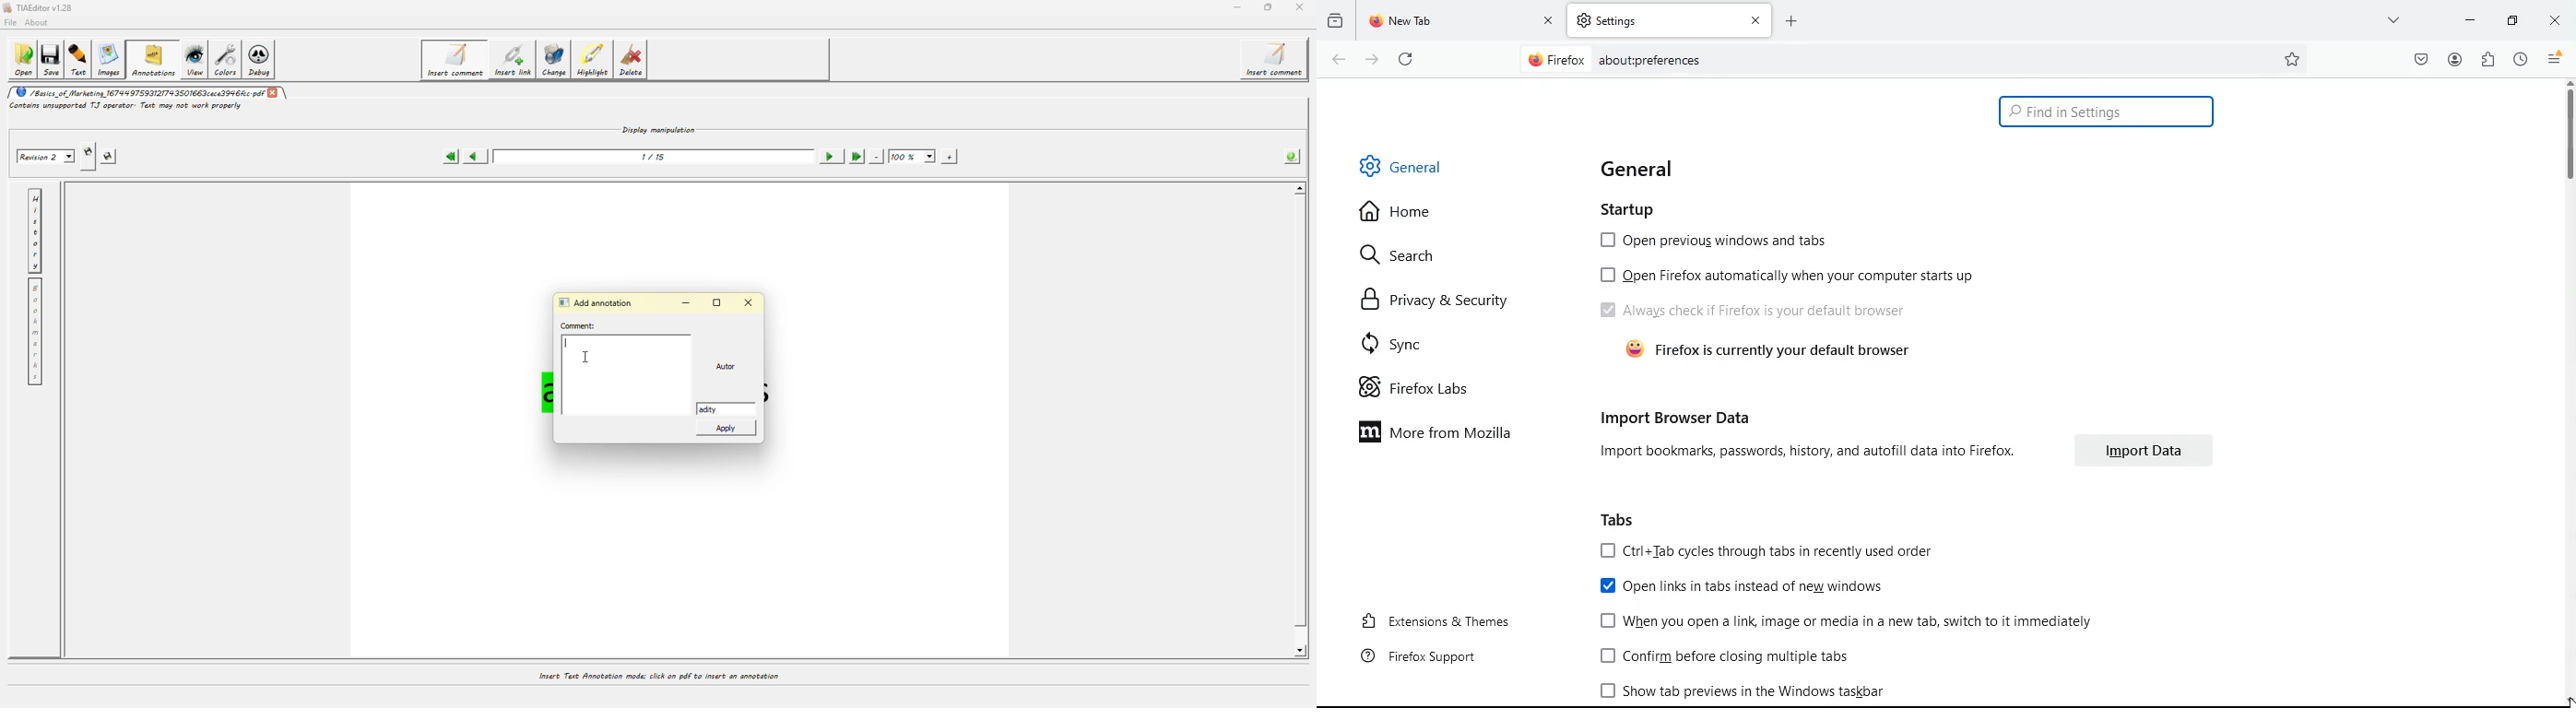 The height and width of the screenshot is (728, 2576). Describe the element at coordinates (1460, 21) in the screenshot. I see `tab` at that location.